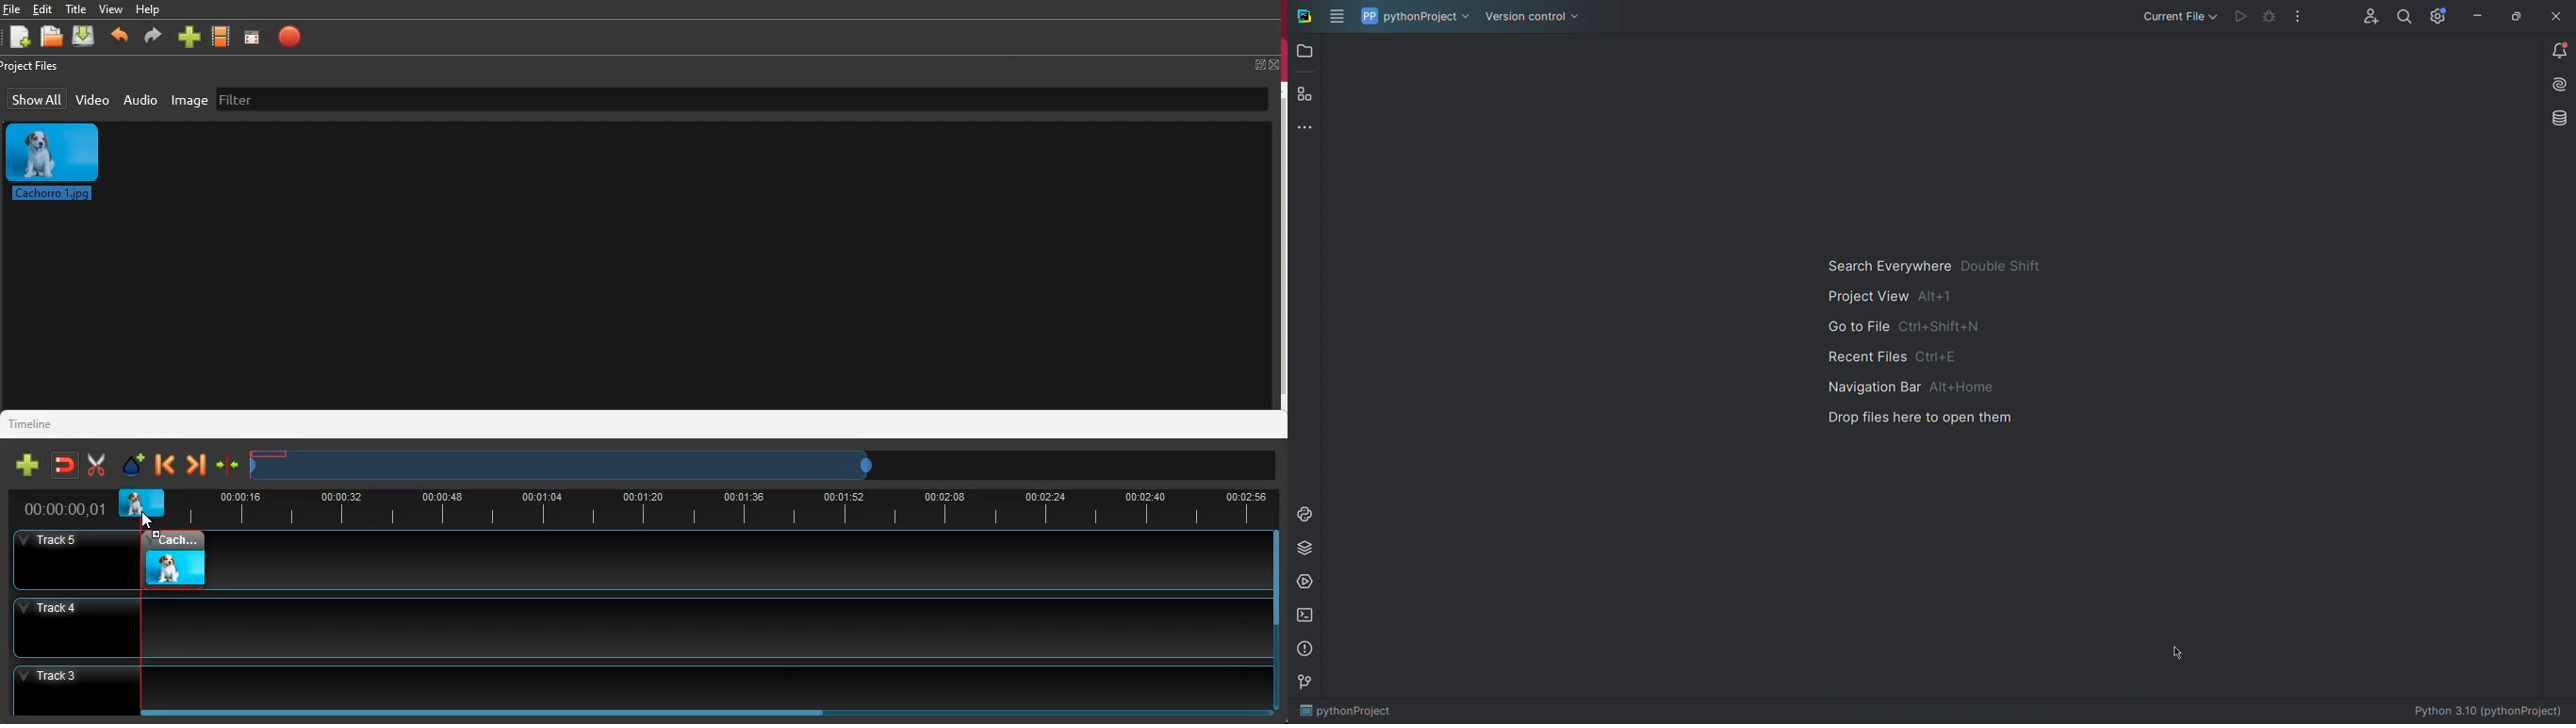  What do you see at coordinates (2515, 17) in the screenshot?
I see `Maximize` at bounding box center [2515, 17].